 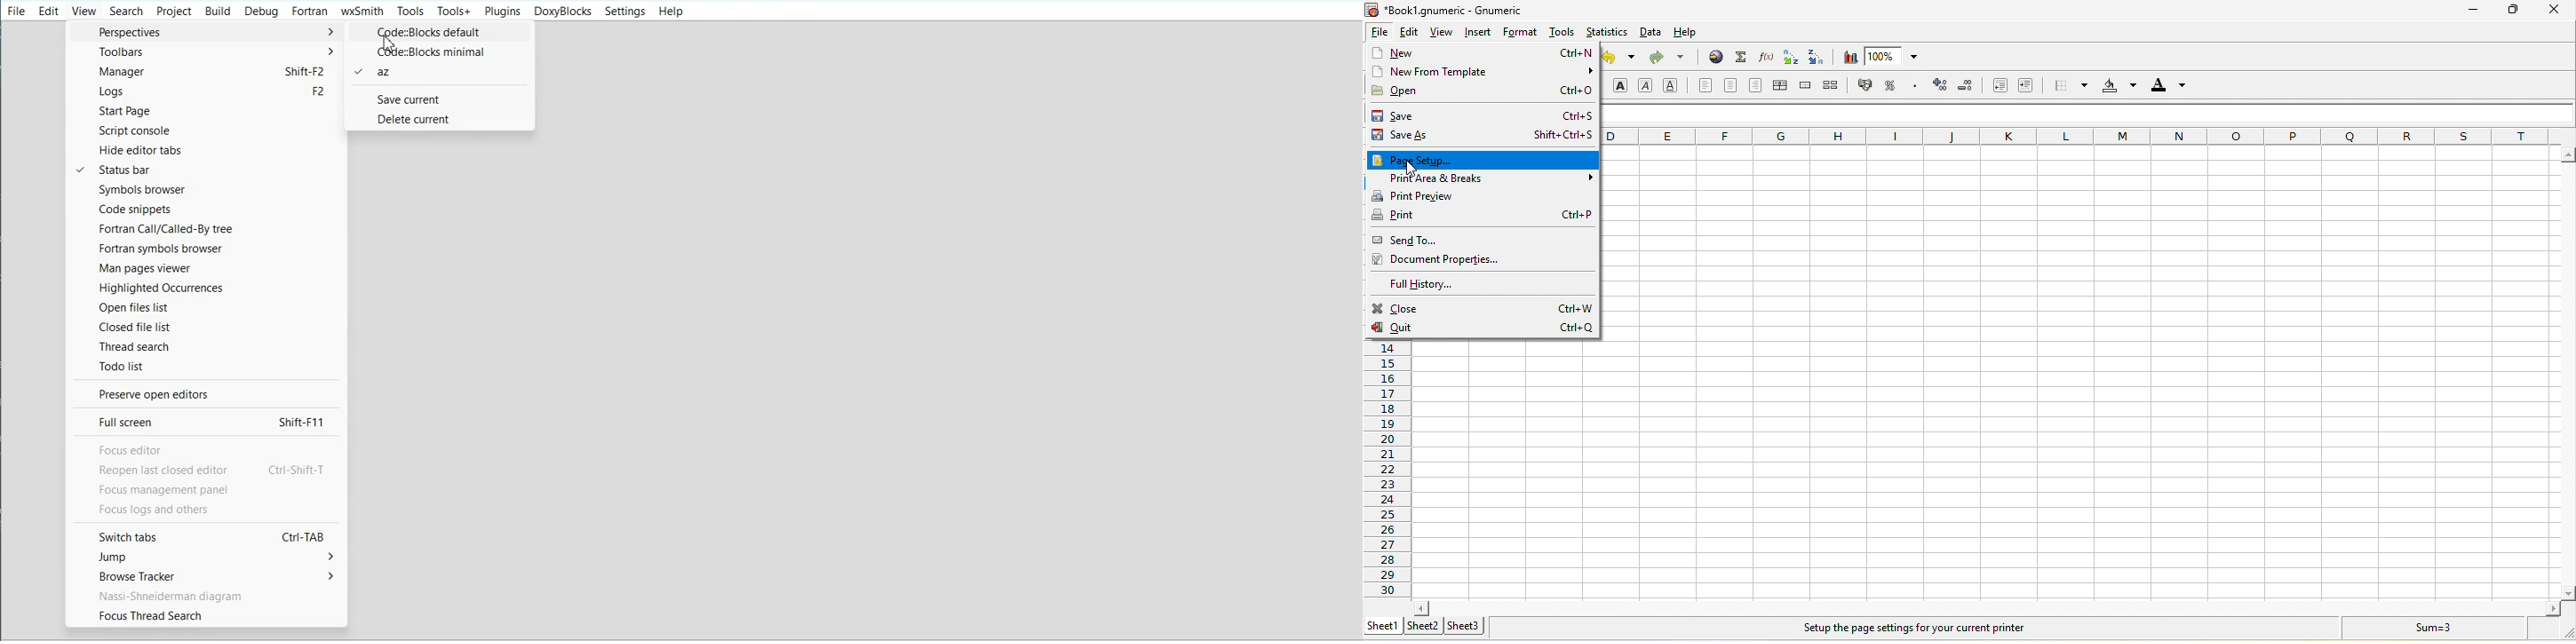 What do you see at coordinates (1942, 87) in the screenshot?
I see `increase the number` at bounding box center [1942, 87].